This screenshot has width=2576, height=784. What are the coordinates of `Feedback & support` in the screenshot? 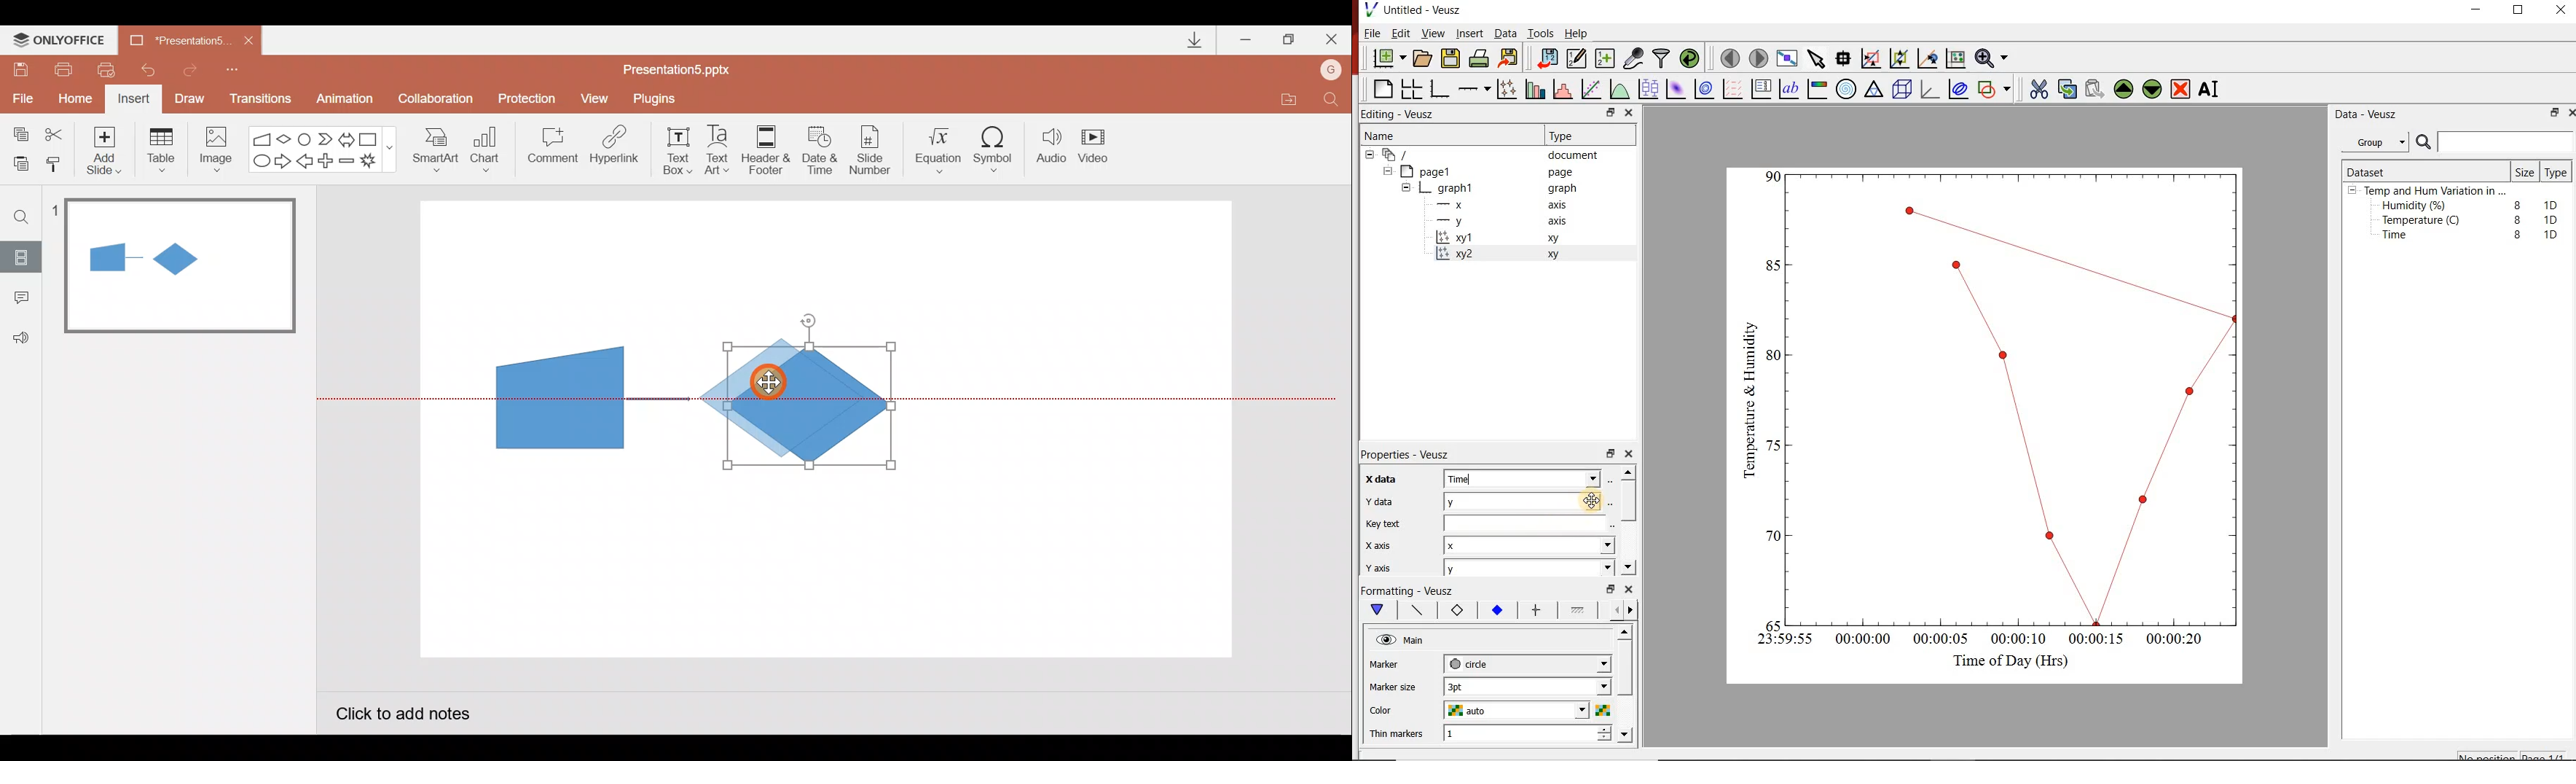 It's located at (22, 337).